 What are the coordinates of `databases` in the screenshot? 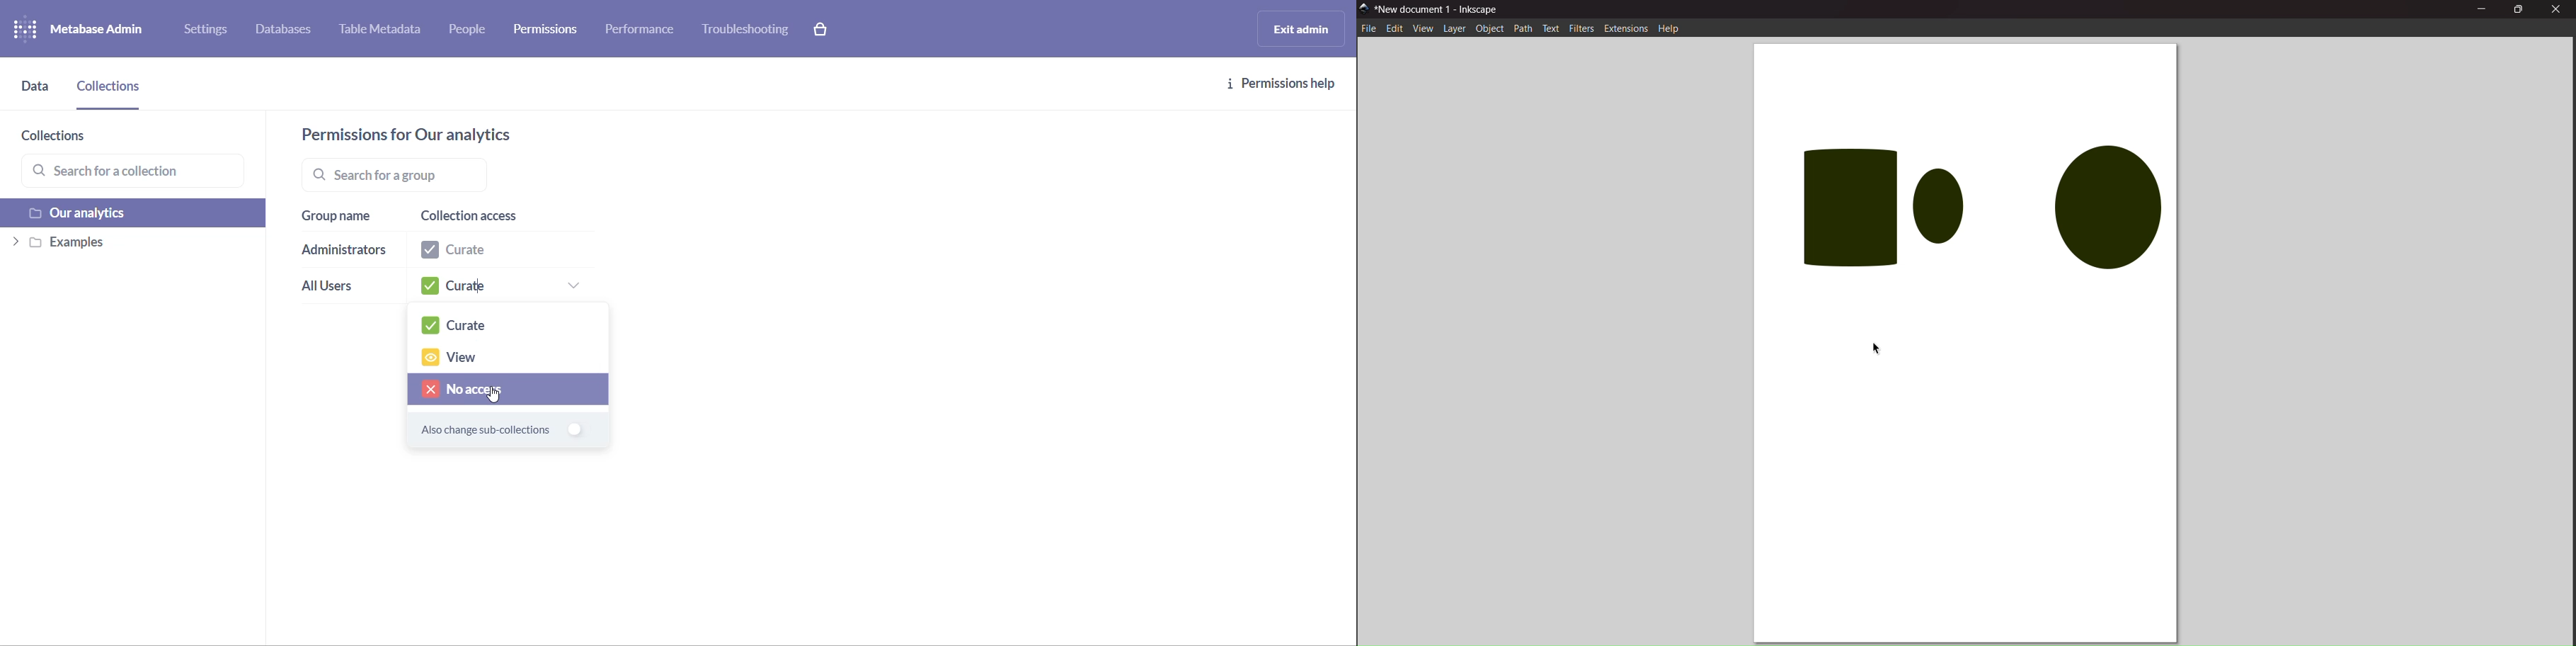 It's located at (291, 31).